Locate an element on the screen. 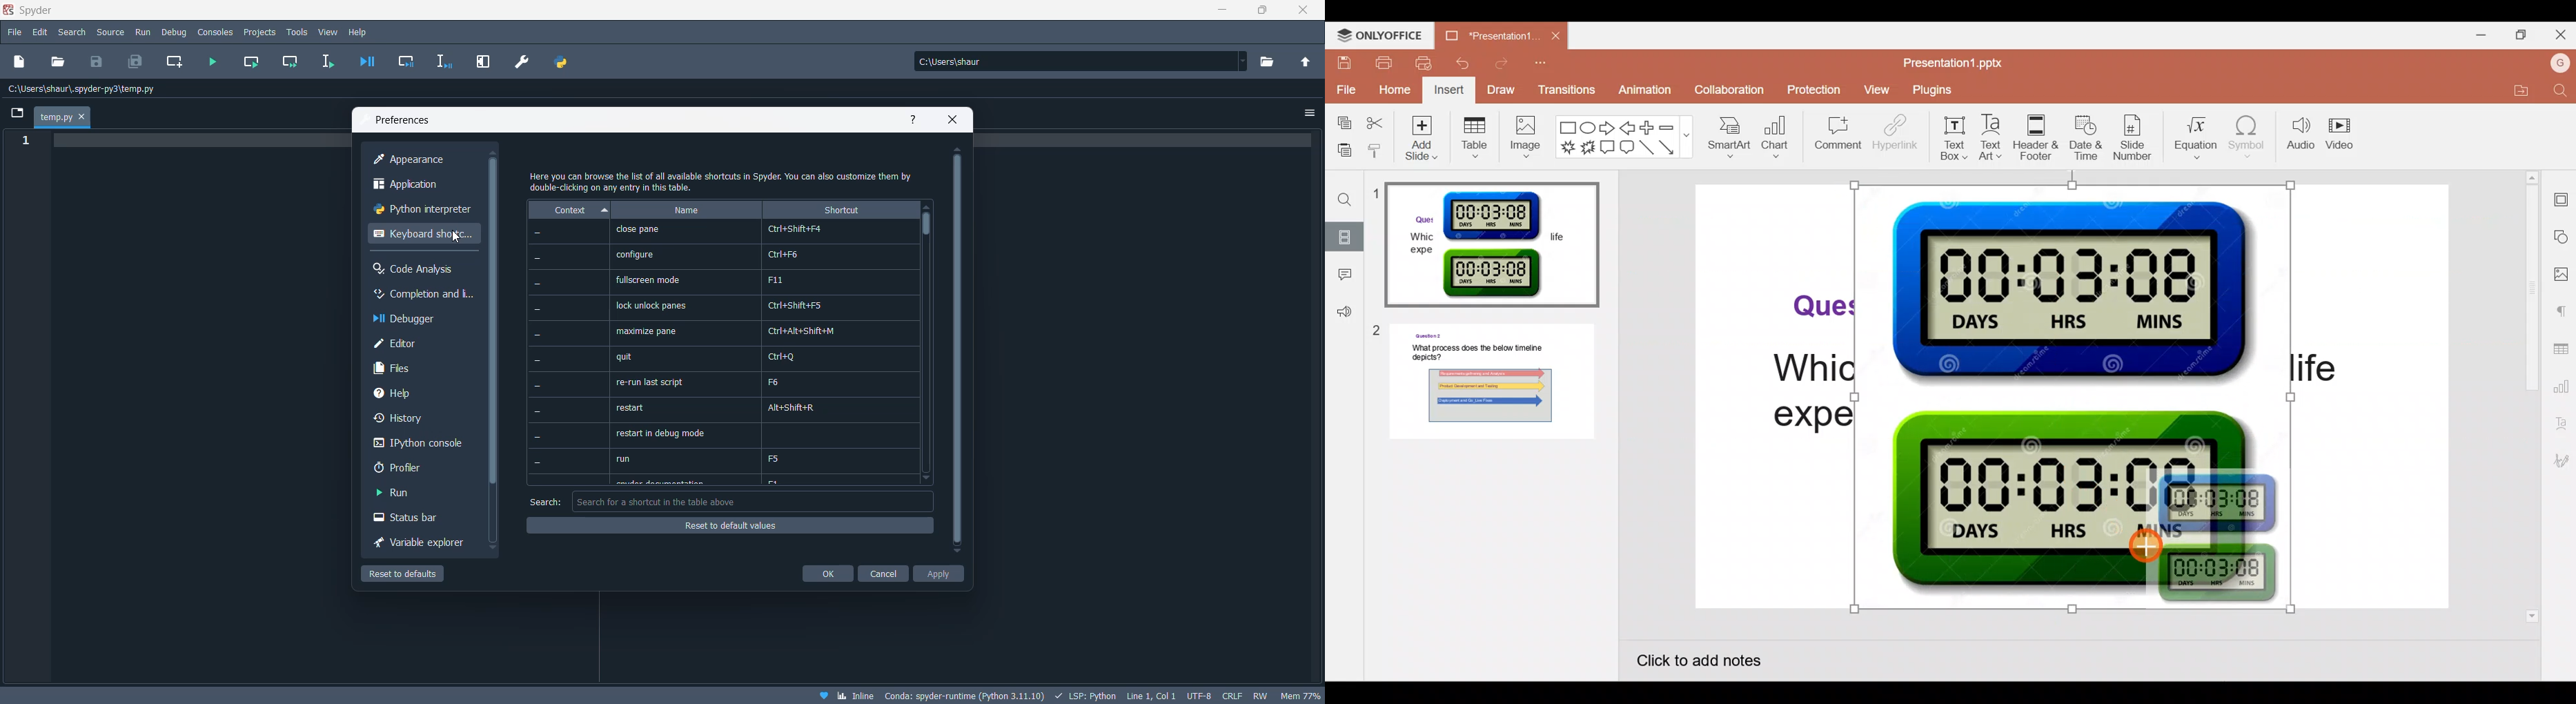 Image resolution: width=2576 pixels, height=728 pixels. Shape settings is located at coordinates (2562, 237).